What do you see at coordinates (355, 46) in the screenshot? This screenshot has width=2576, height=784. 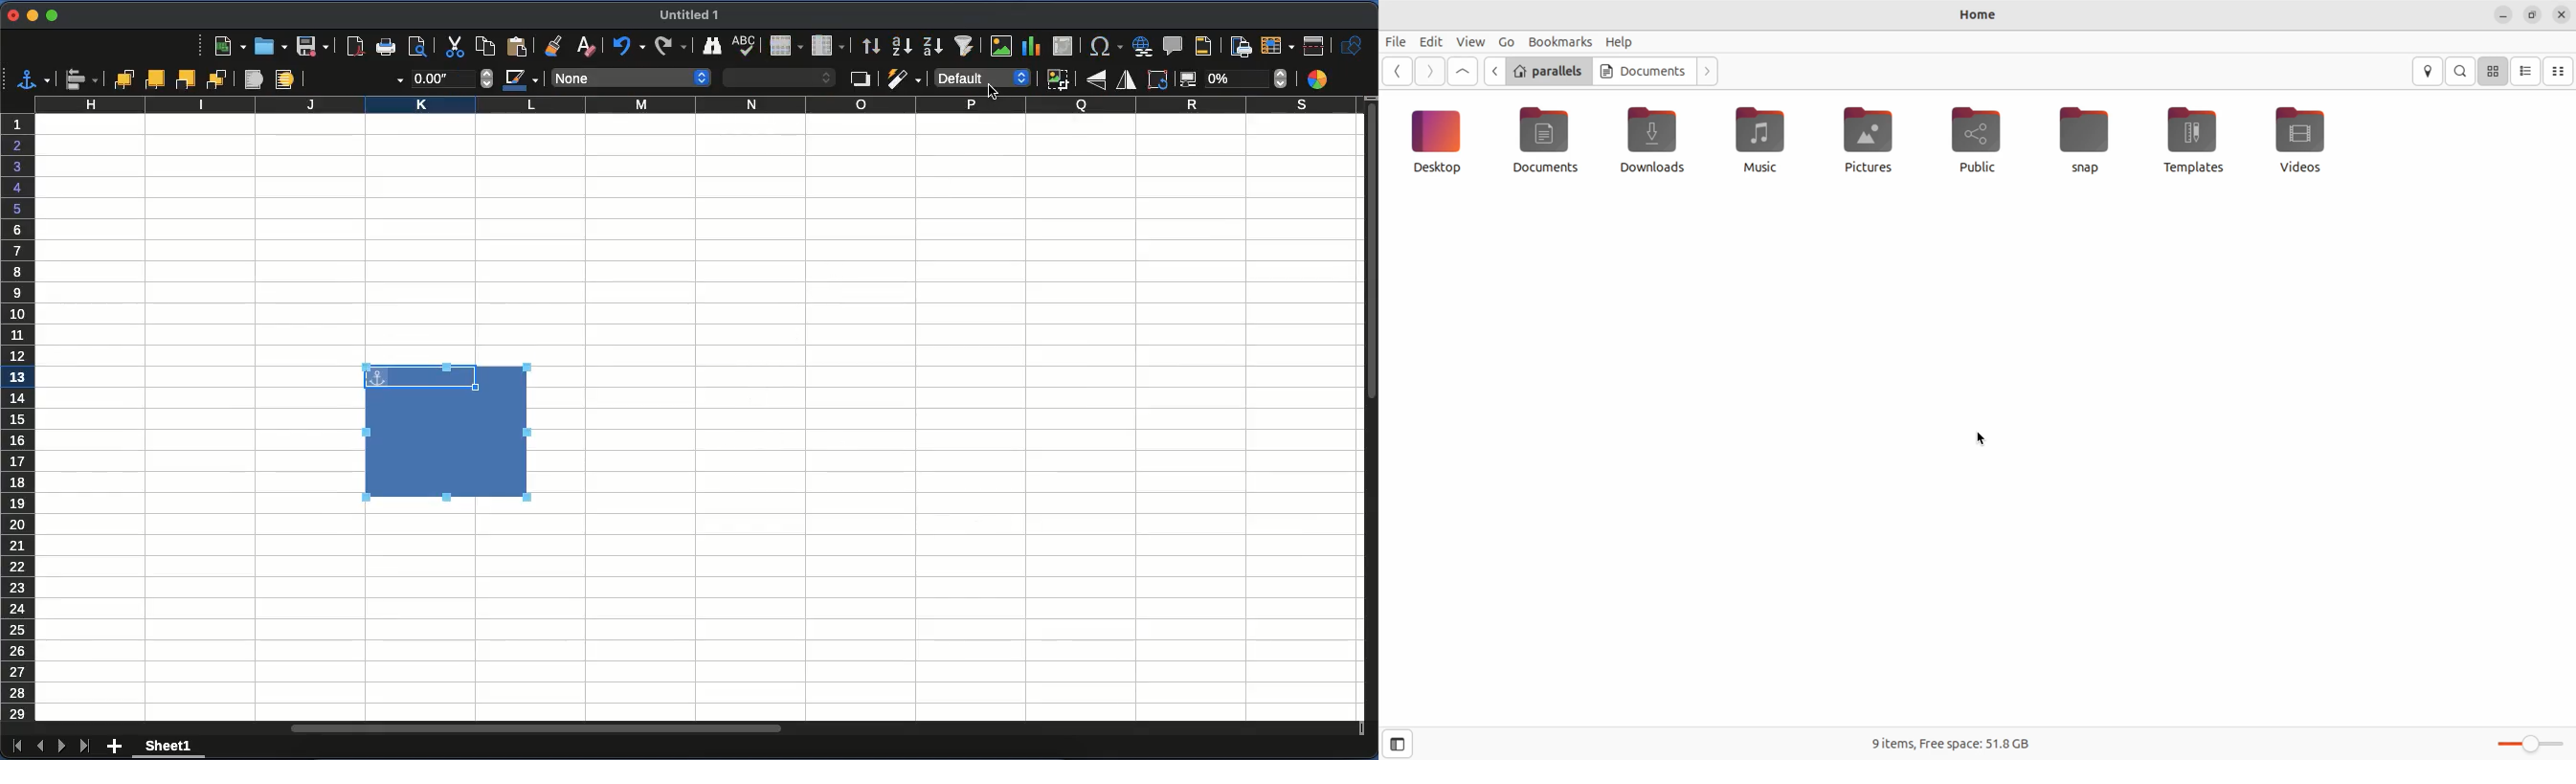 I see `pdf` at bounding box center [355, 46].